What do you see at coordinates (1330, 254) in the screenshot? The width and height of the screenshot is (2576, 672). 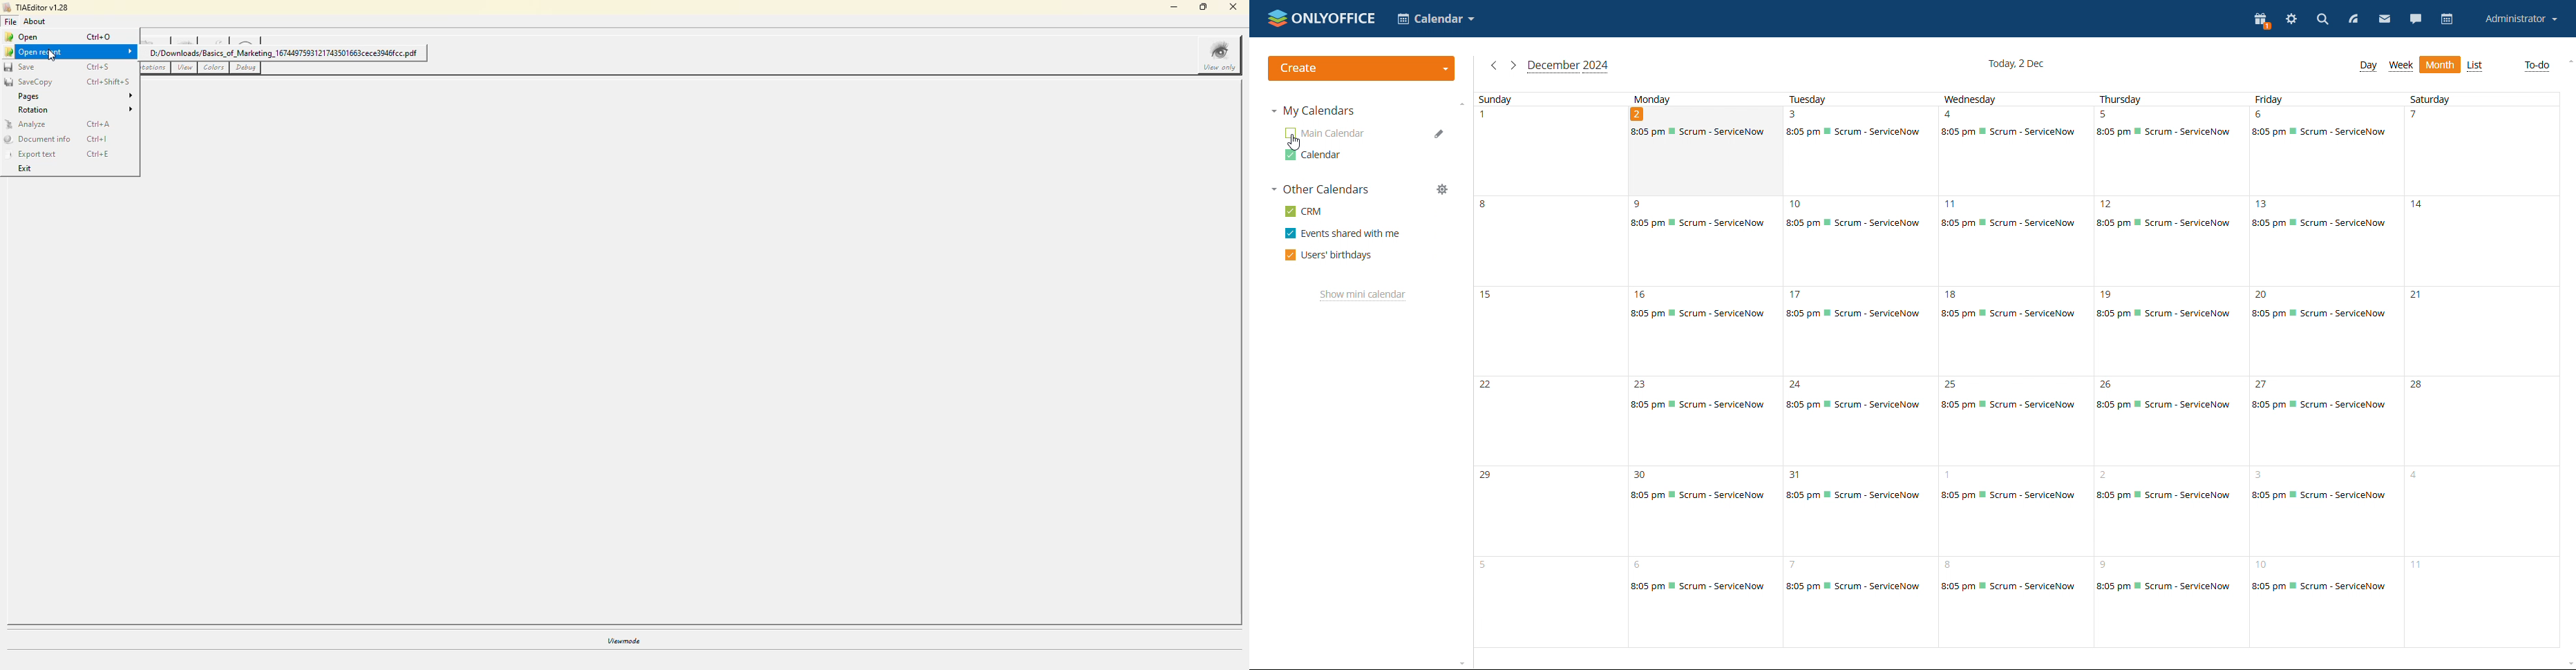 I see `users' birthdays` at bounding box center [1330, 254].